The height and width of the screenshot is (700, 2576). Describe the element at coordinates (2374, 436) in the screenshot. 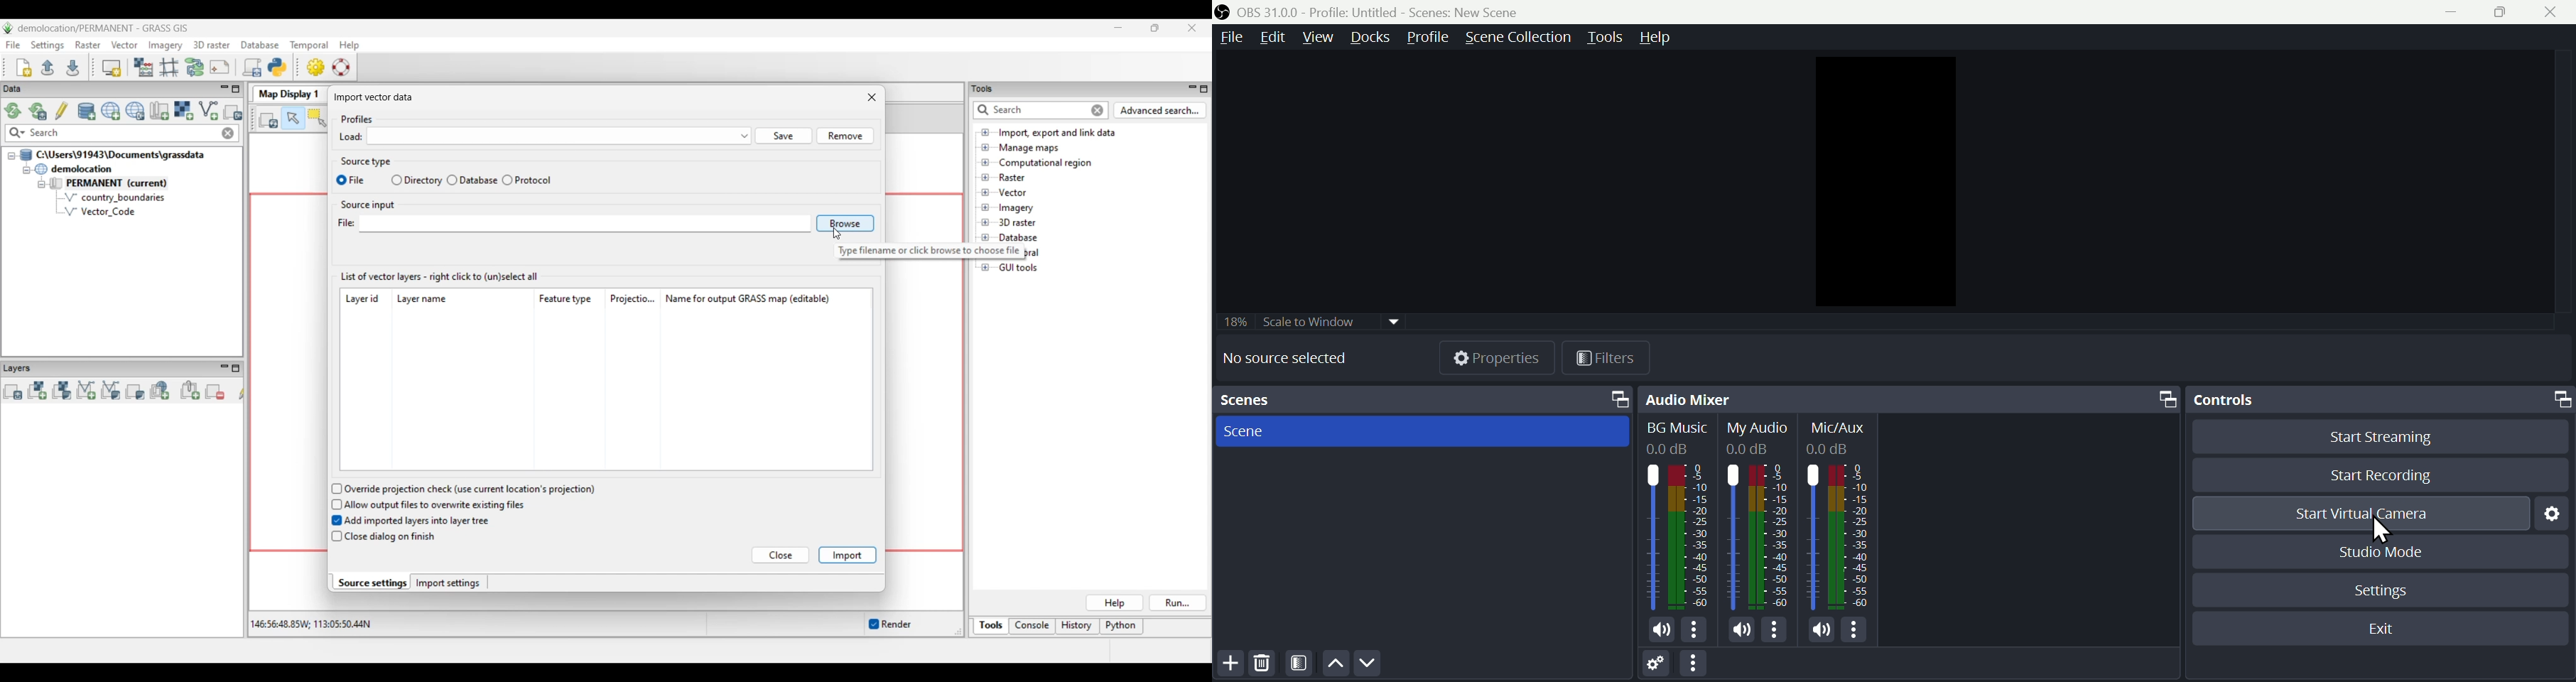

I see `Start streaming` at that location.